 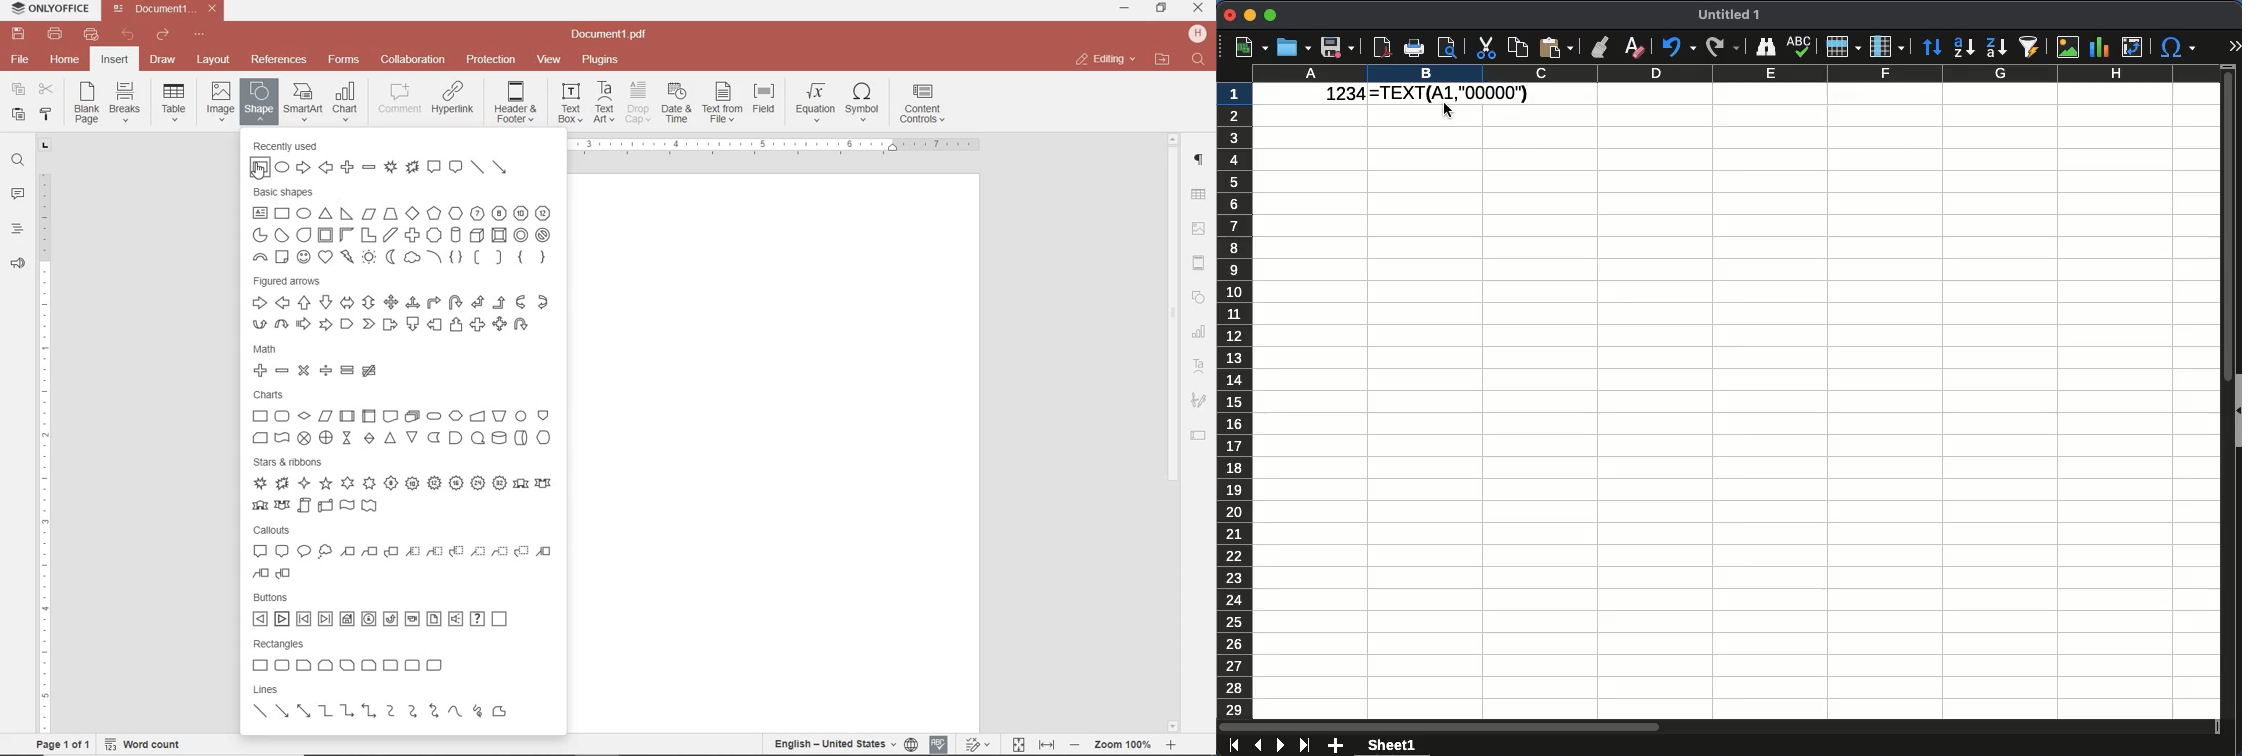 I want to click on clone formatting, so click(x=1602, y=49).